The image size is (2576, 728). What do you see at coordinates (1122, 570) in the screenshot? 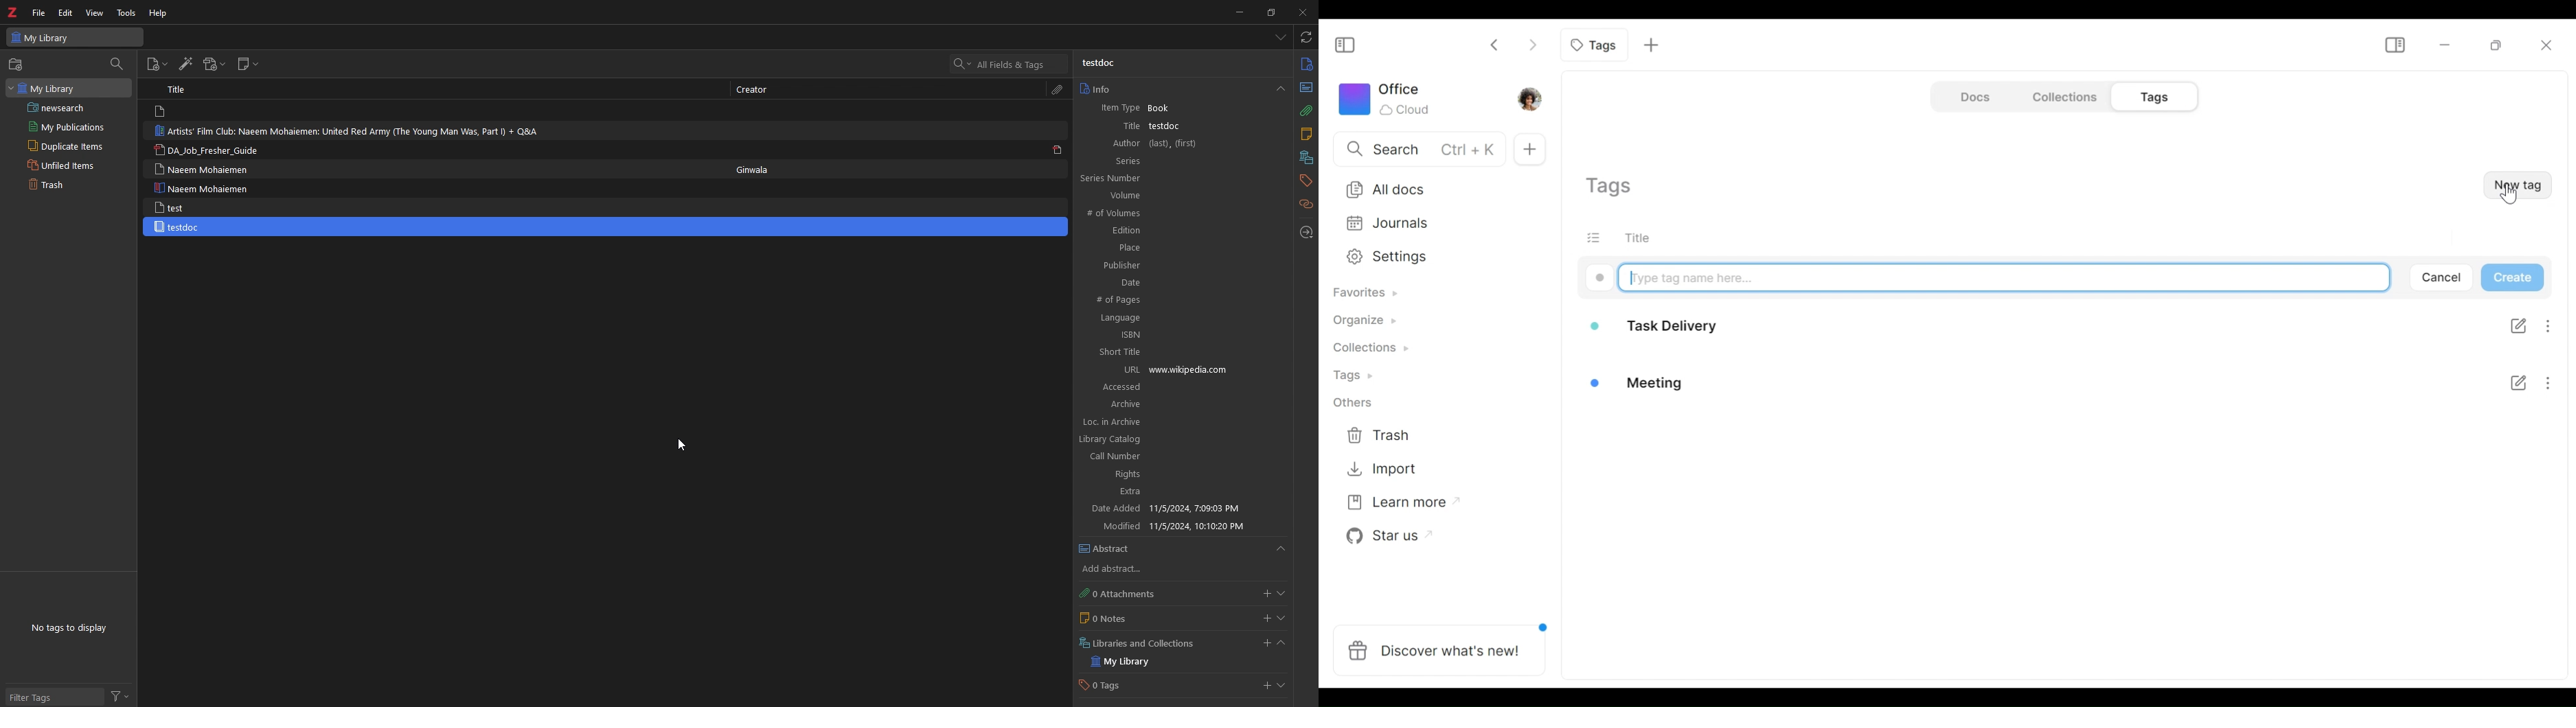
I see `add abstract` at bounding box center [1122, 570].